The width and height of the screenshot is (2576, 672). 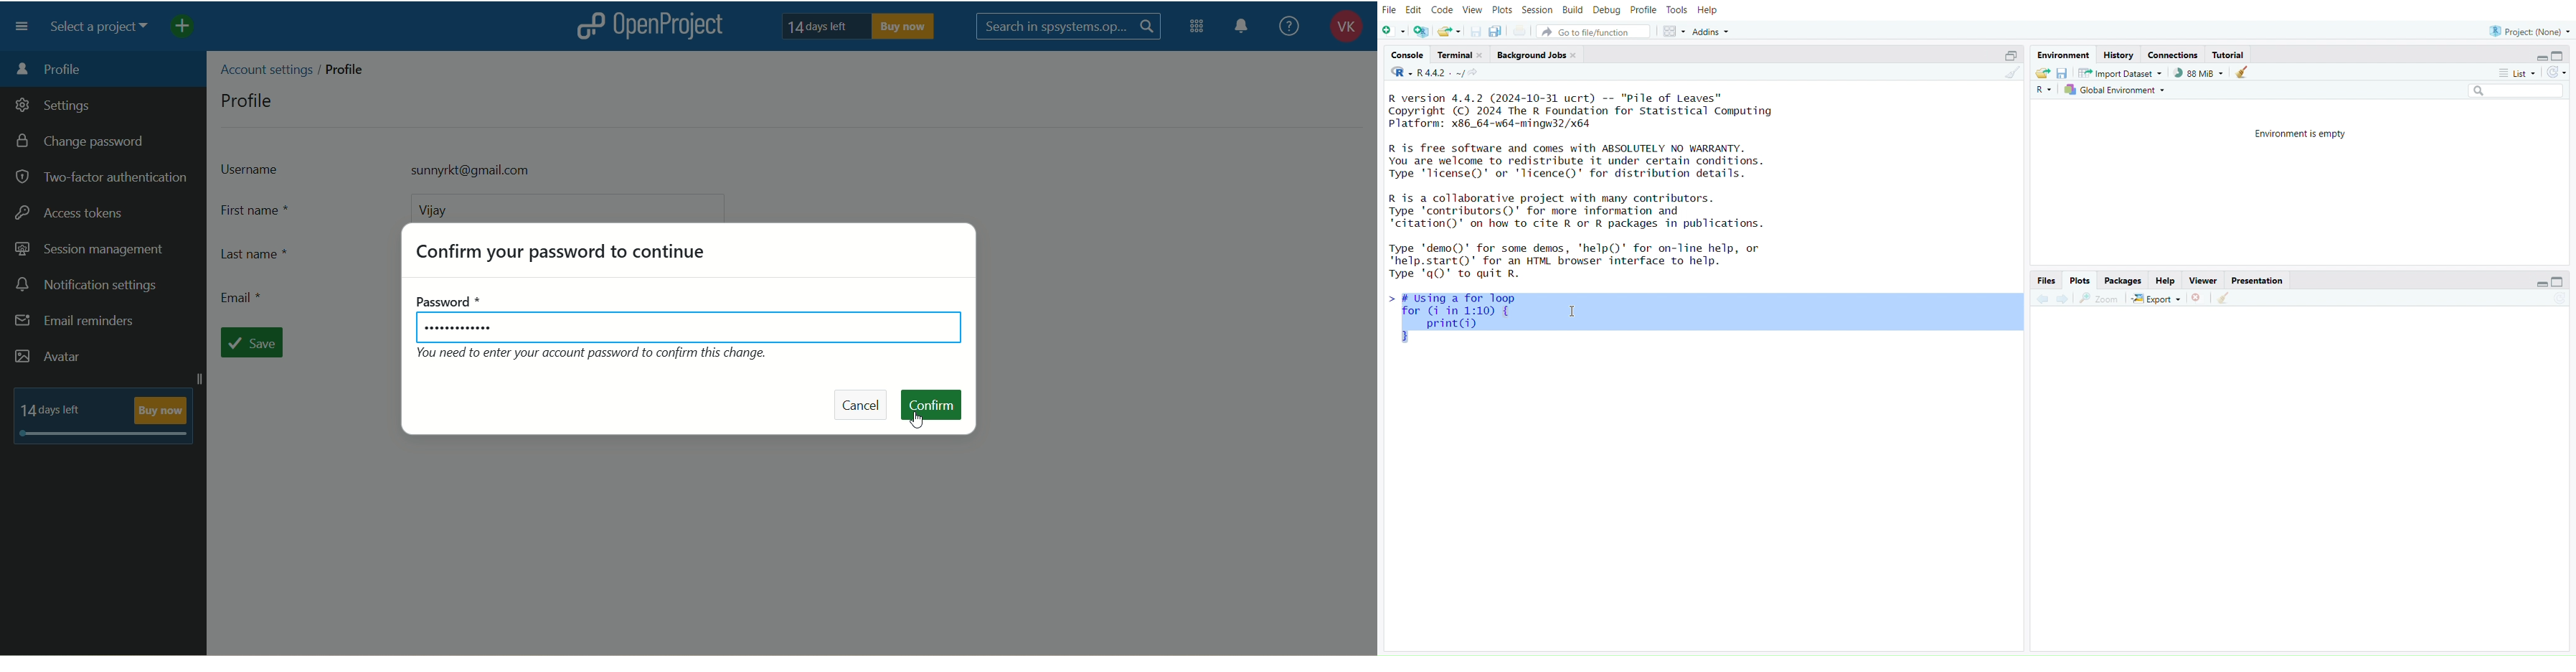 What do you see at coordinates (2080, 280) in the screenshot?
I see `plots` at bounding box center [2080, 280].